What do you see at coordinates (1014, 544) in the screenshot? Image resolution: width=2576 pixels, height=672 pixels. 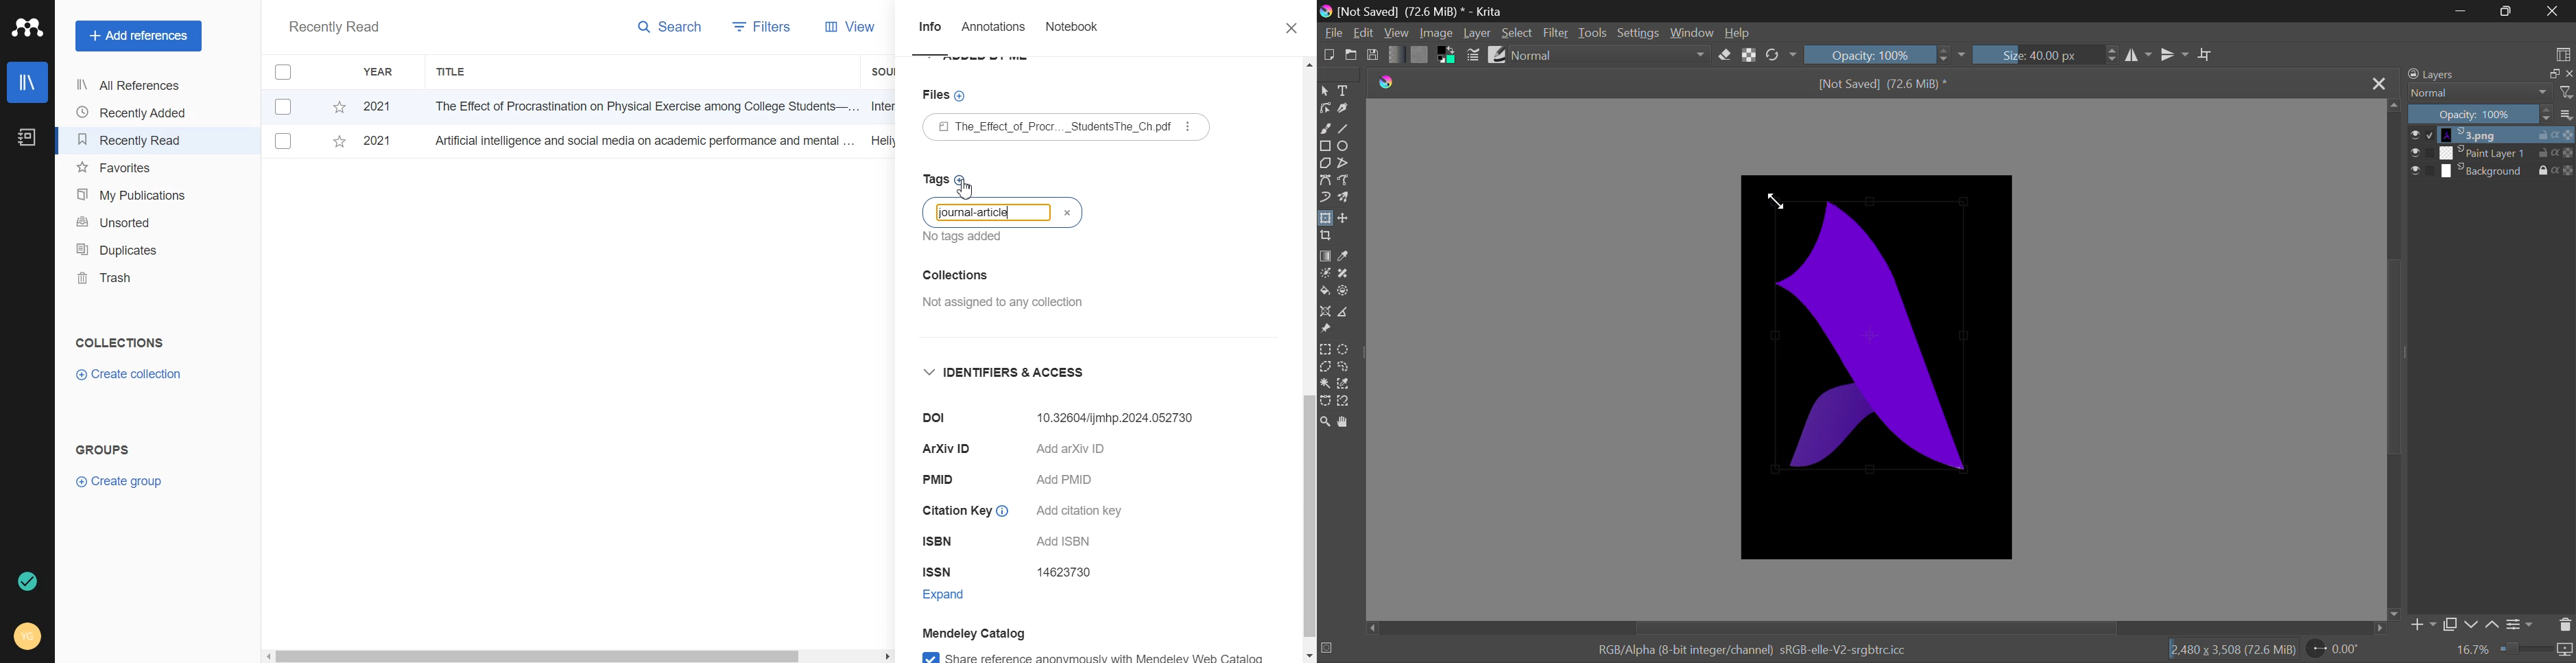 I see `ISBN Add ISBN` at bounding box center [1014, 544].